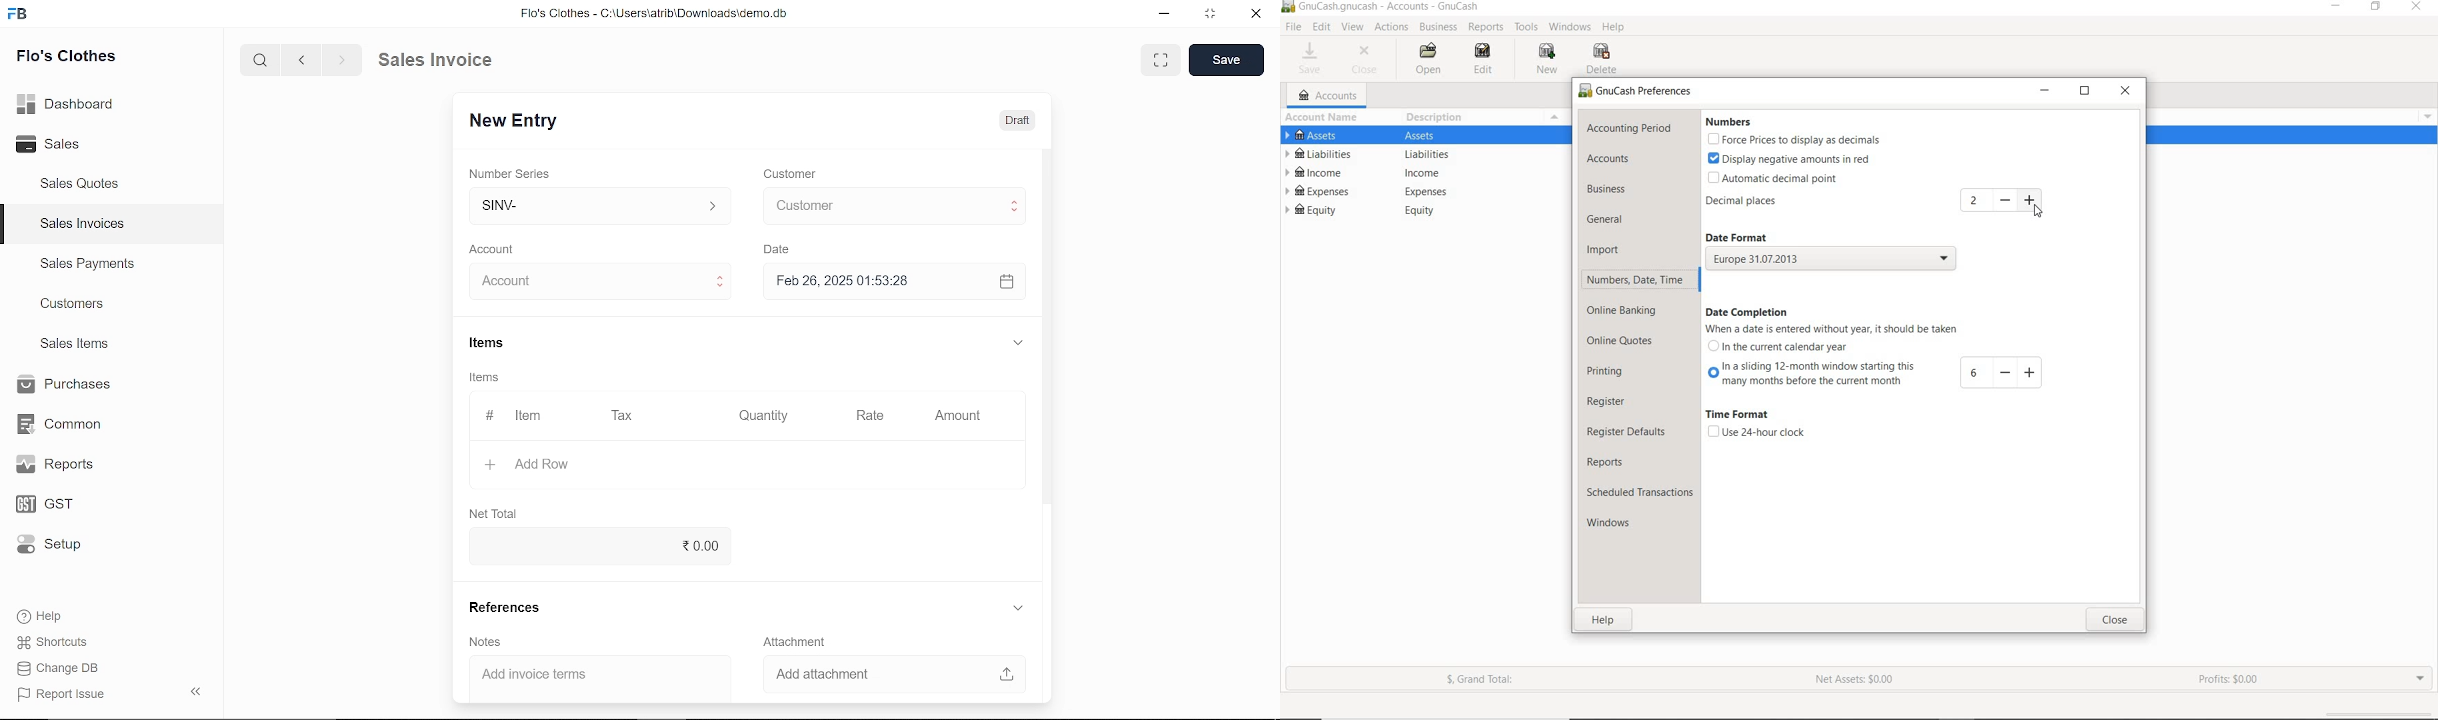 The width and height of the screenshot is (2464, 728). Describe the element at coordinates (1427, 191) in the screenshot. I see `EXPENSES` at that location.